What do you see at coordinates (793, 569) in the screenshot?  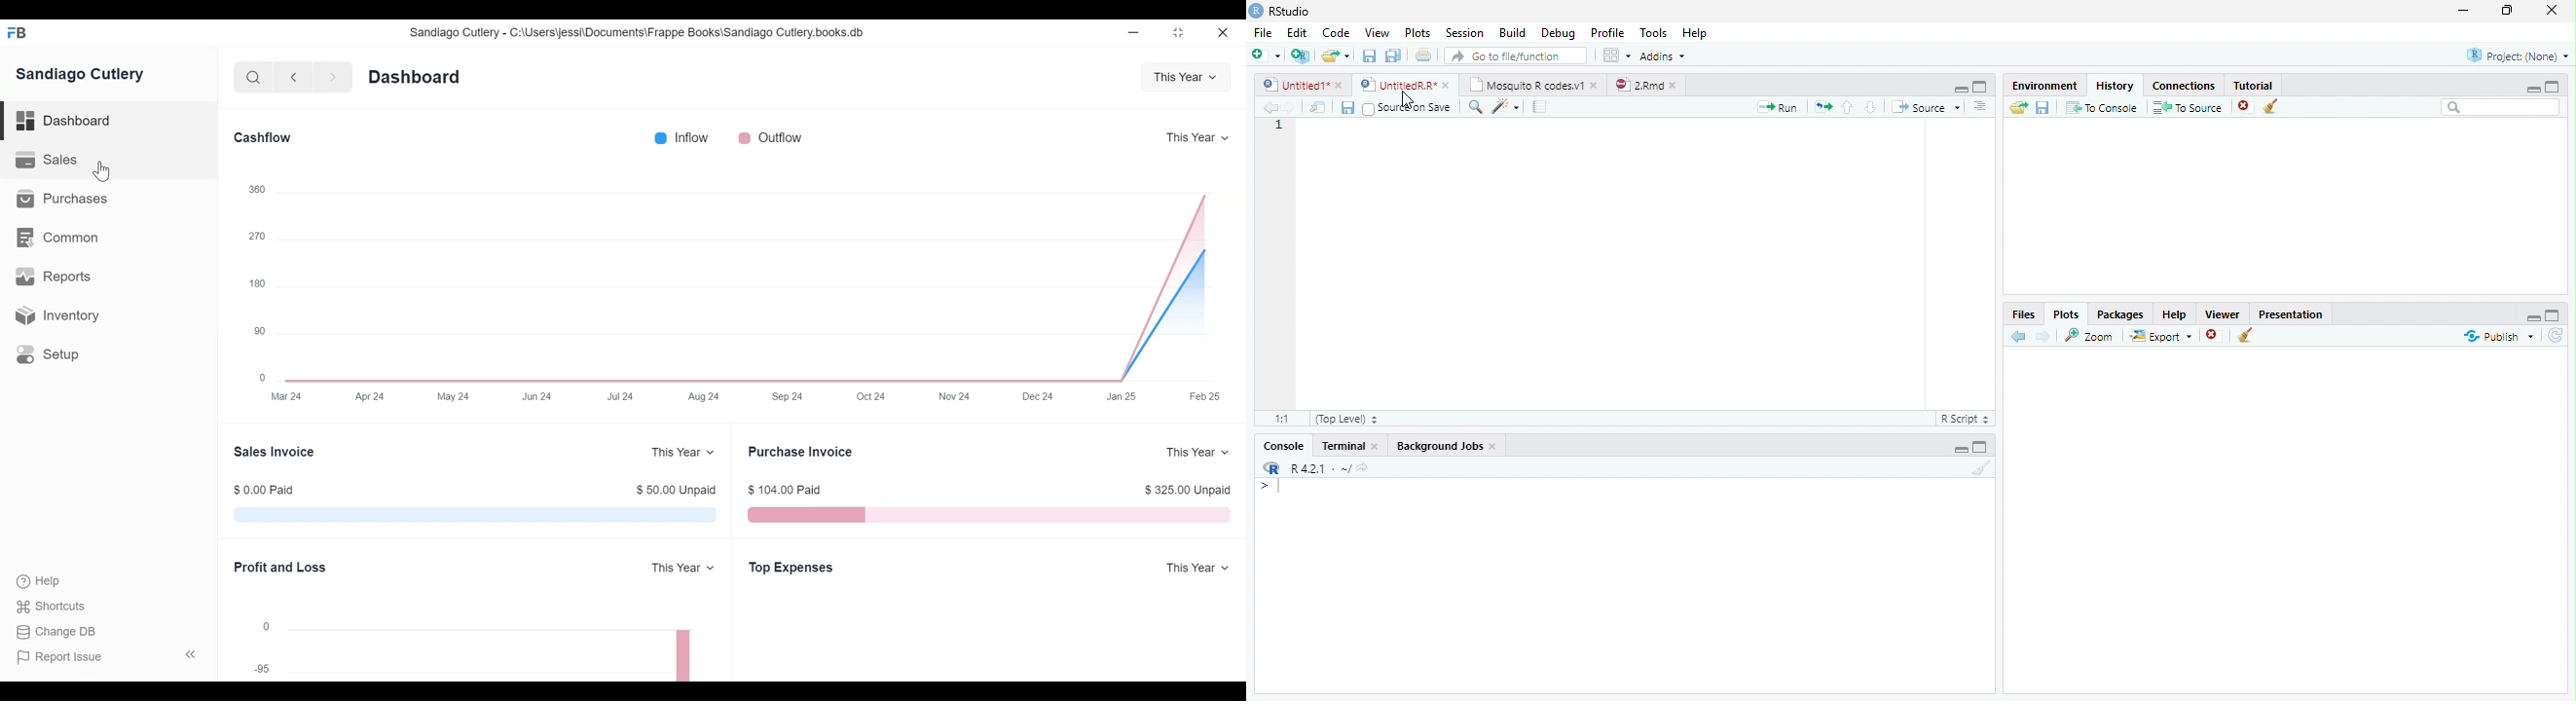 I see `Top Expenses` at bounding box center [793, 569].